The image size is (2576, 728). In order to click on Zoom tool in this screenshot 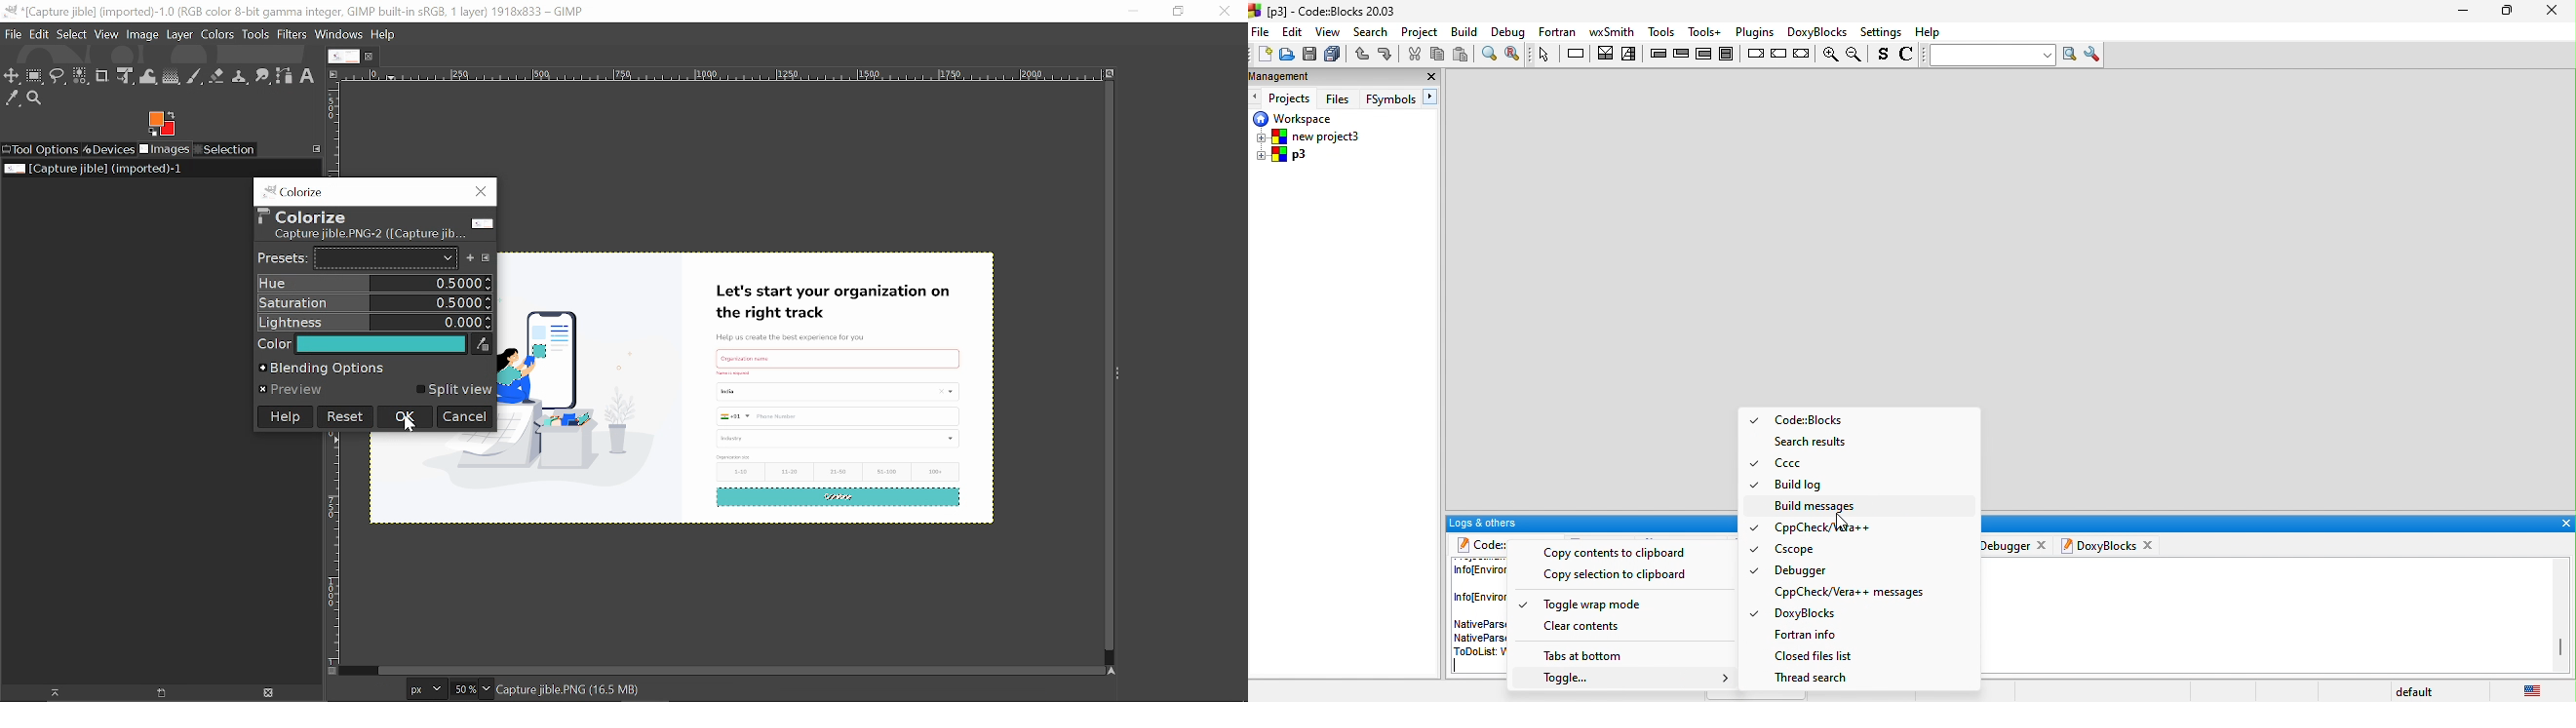, I will do `click(37, 99)`.